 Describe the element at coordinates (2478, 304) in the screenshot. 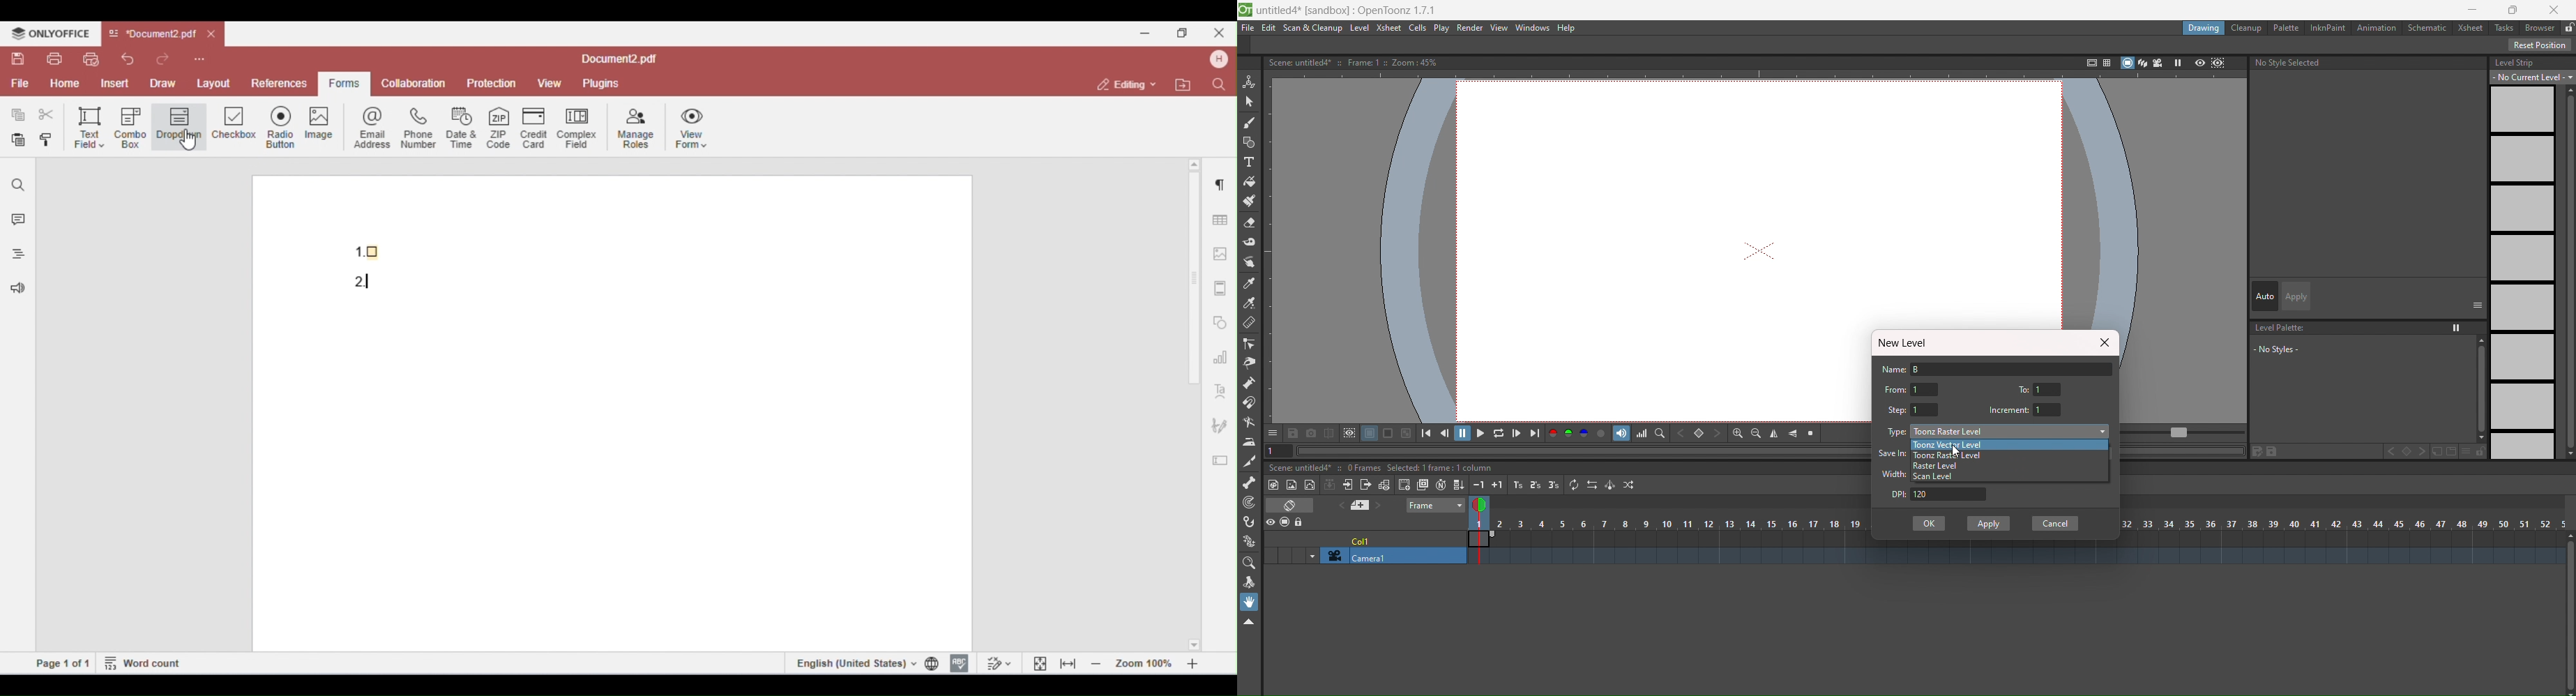

I see `options` at that location.